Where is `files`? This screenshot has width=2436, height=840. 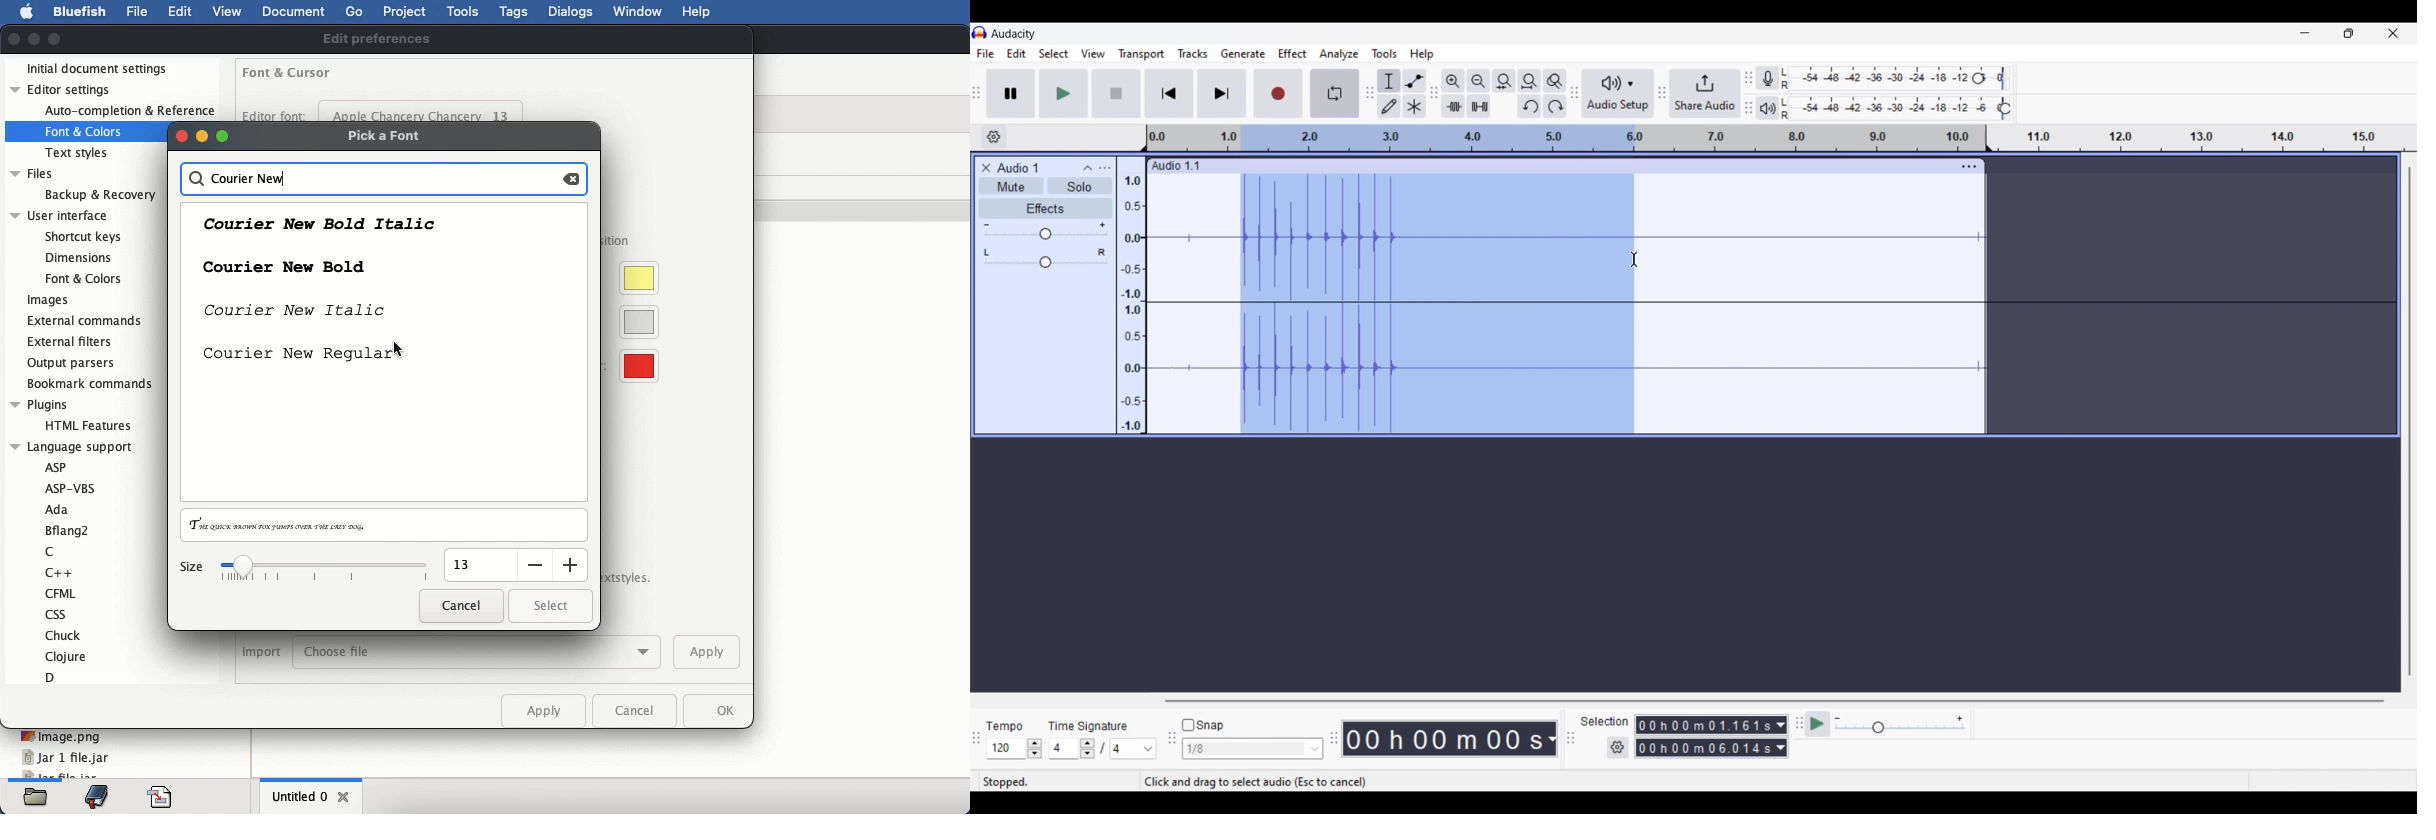
files is located at coordinates (36, 797).